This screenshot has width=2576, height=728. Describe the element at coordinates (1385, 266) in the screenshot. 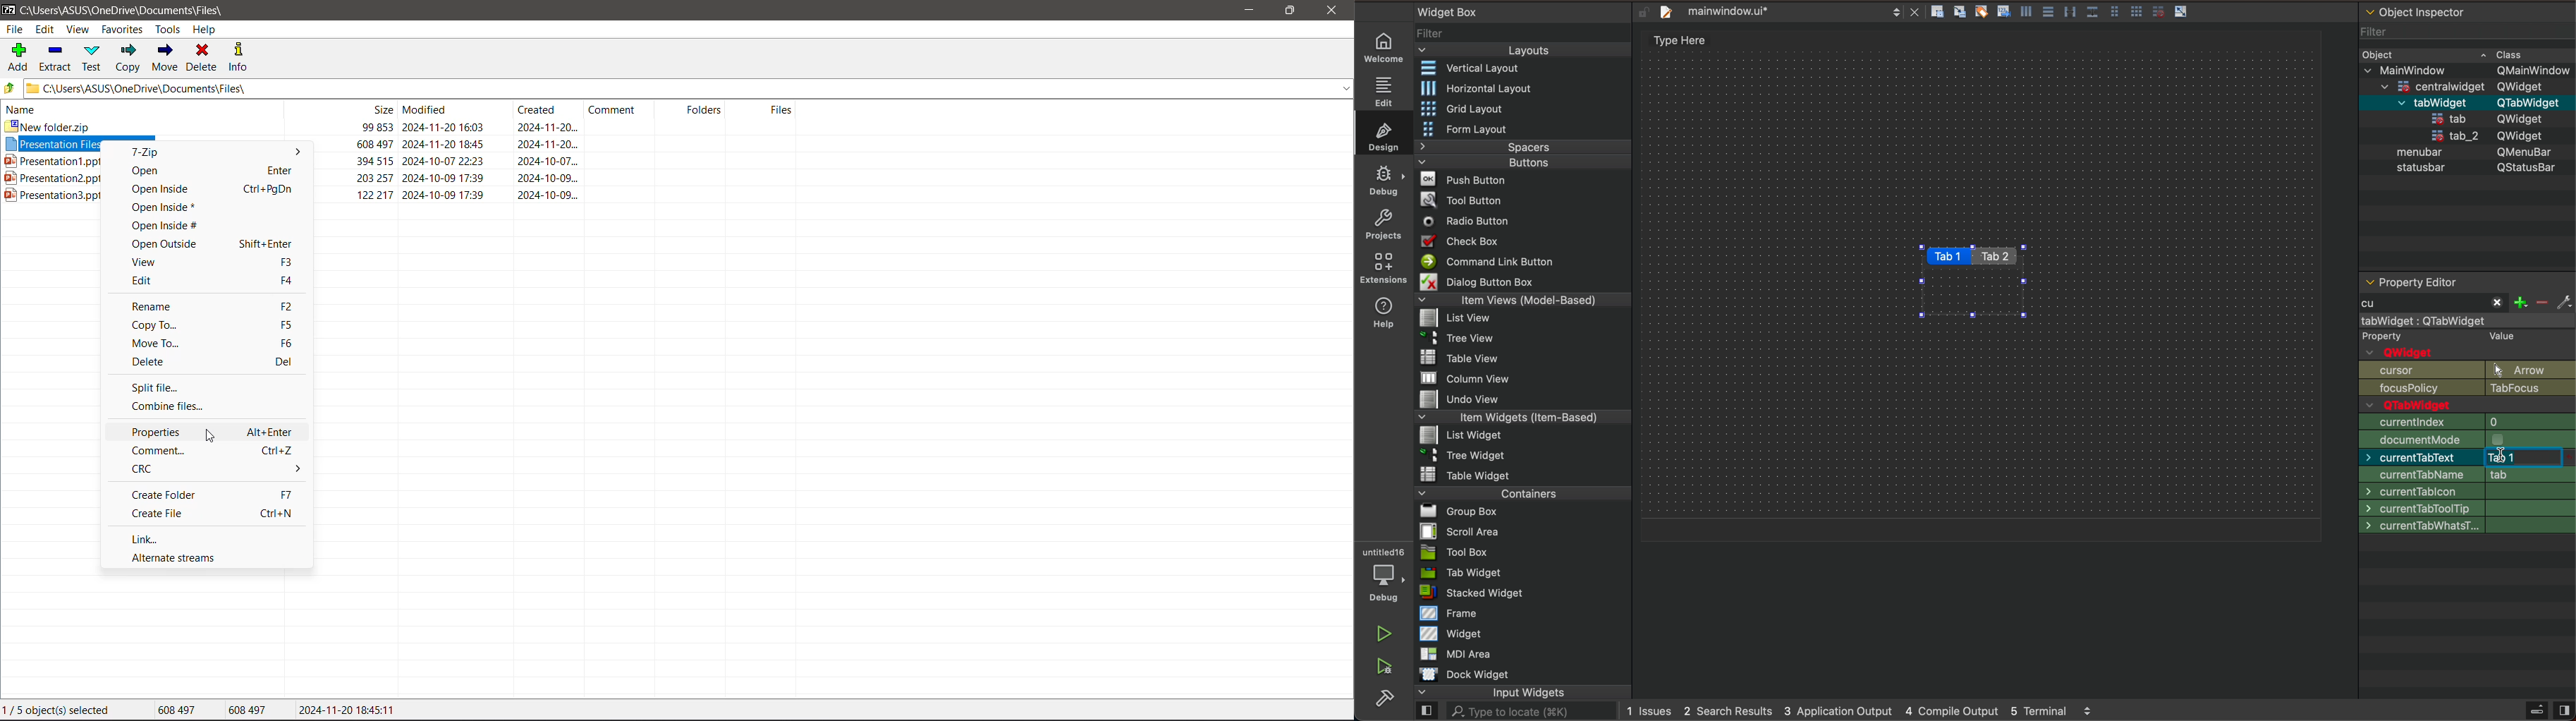

I see `extensions` at that location.